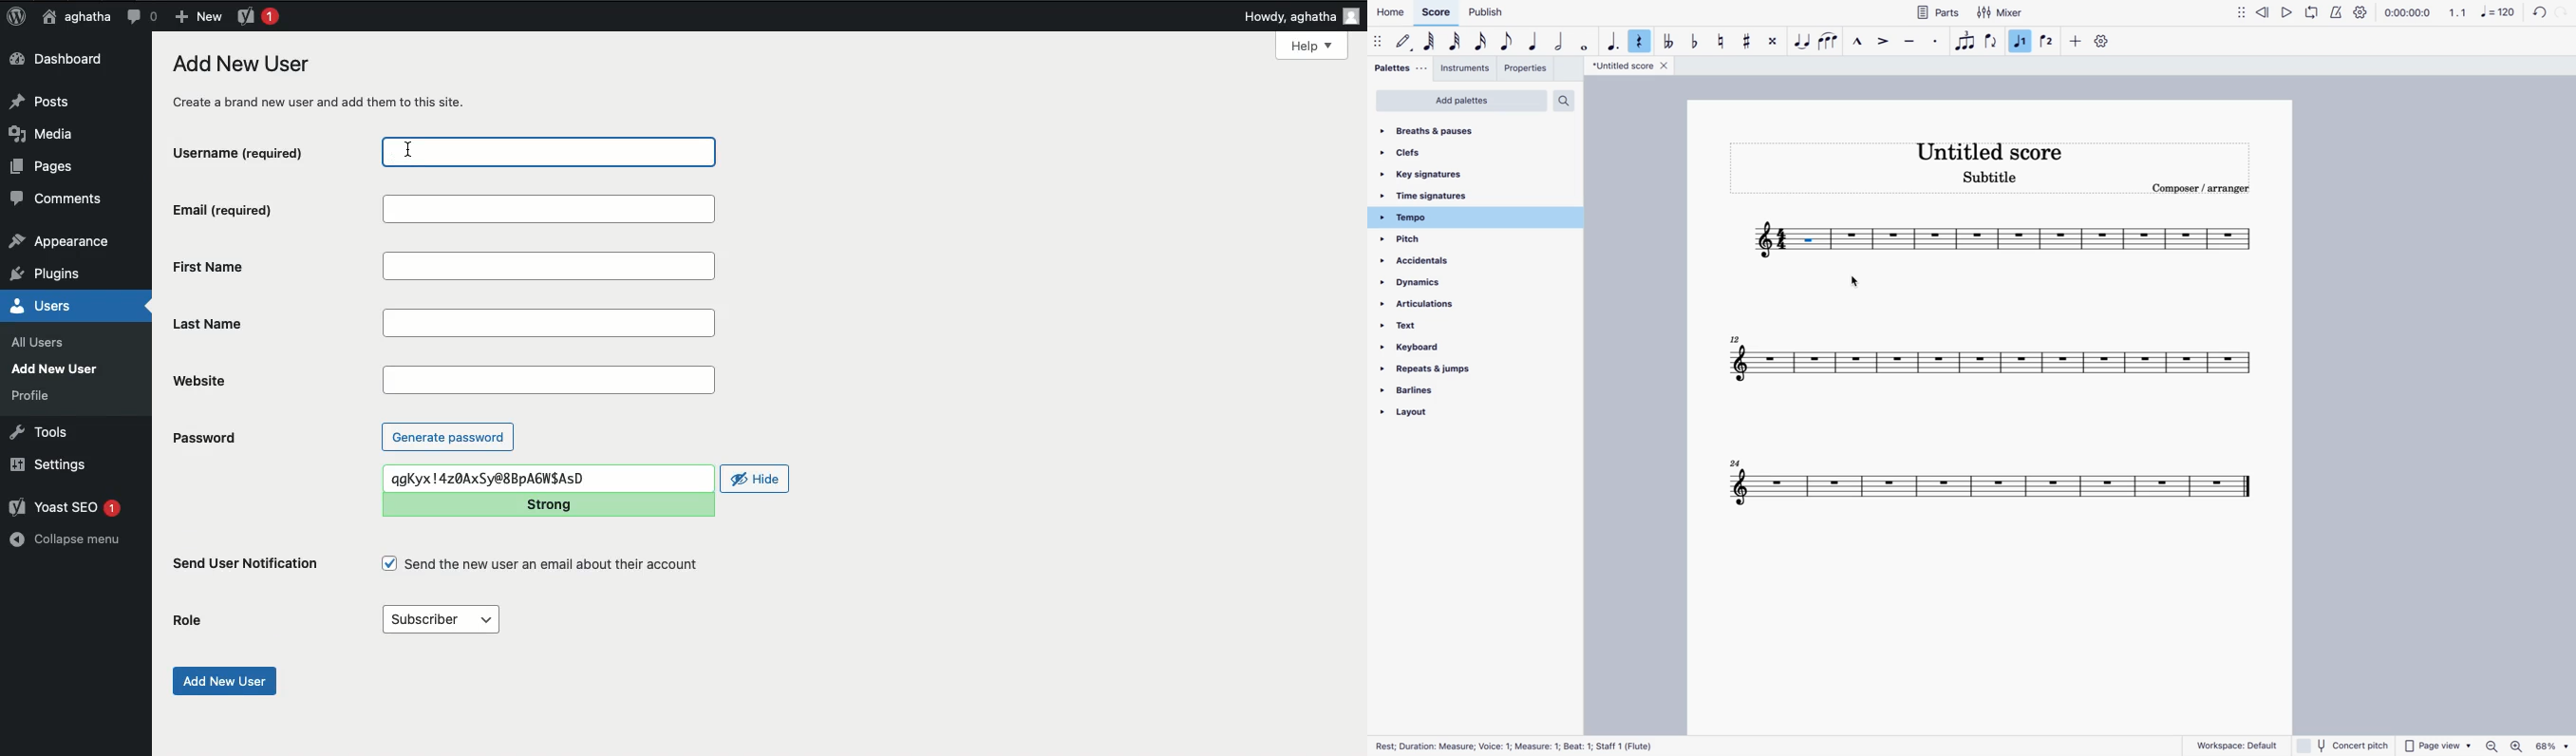  What do you see at coordinates (2564, 14) in the screenshot?
I see `forward` at bounding box center [2564, 14].